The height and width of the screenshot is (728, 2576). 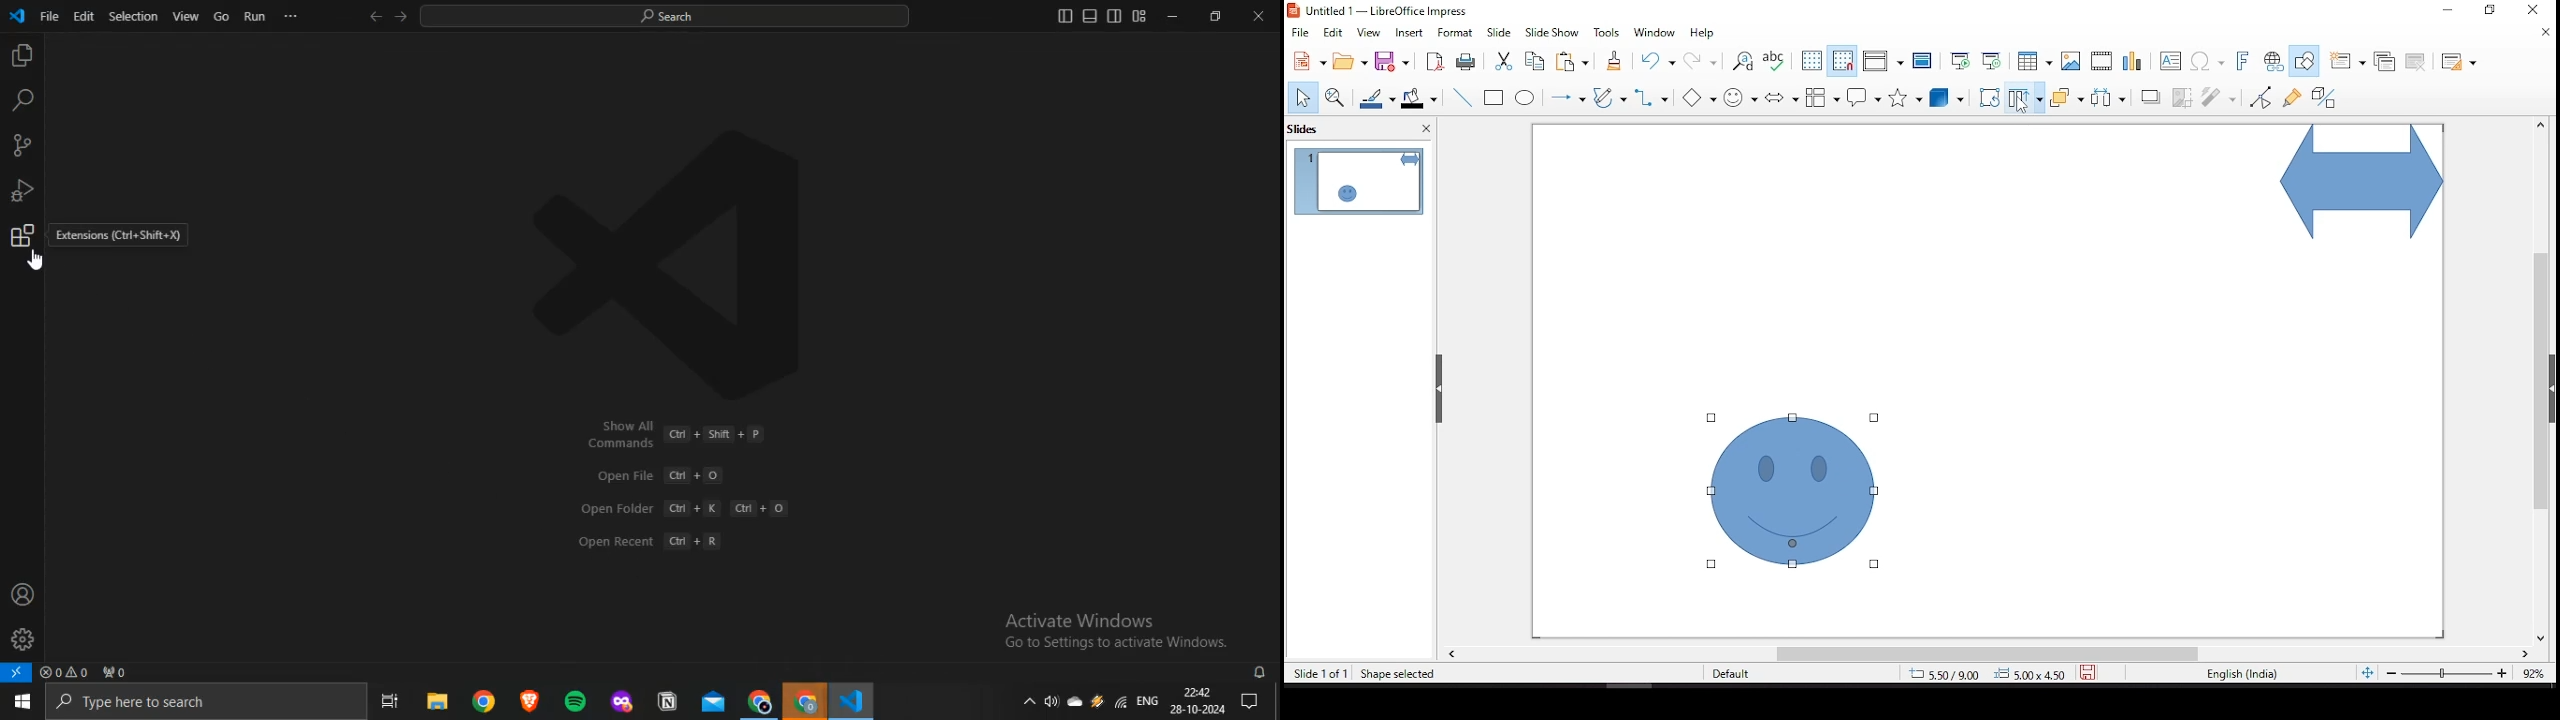 What do you see at coordinates (1748, 674) in the screenshot?
I see `default` at bounding box center [1748, 674].